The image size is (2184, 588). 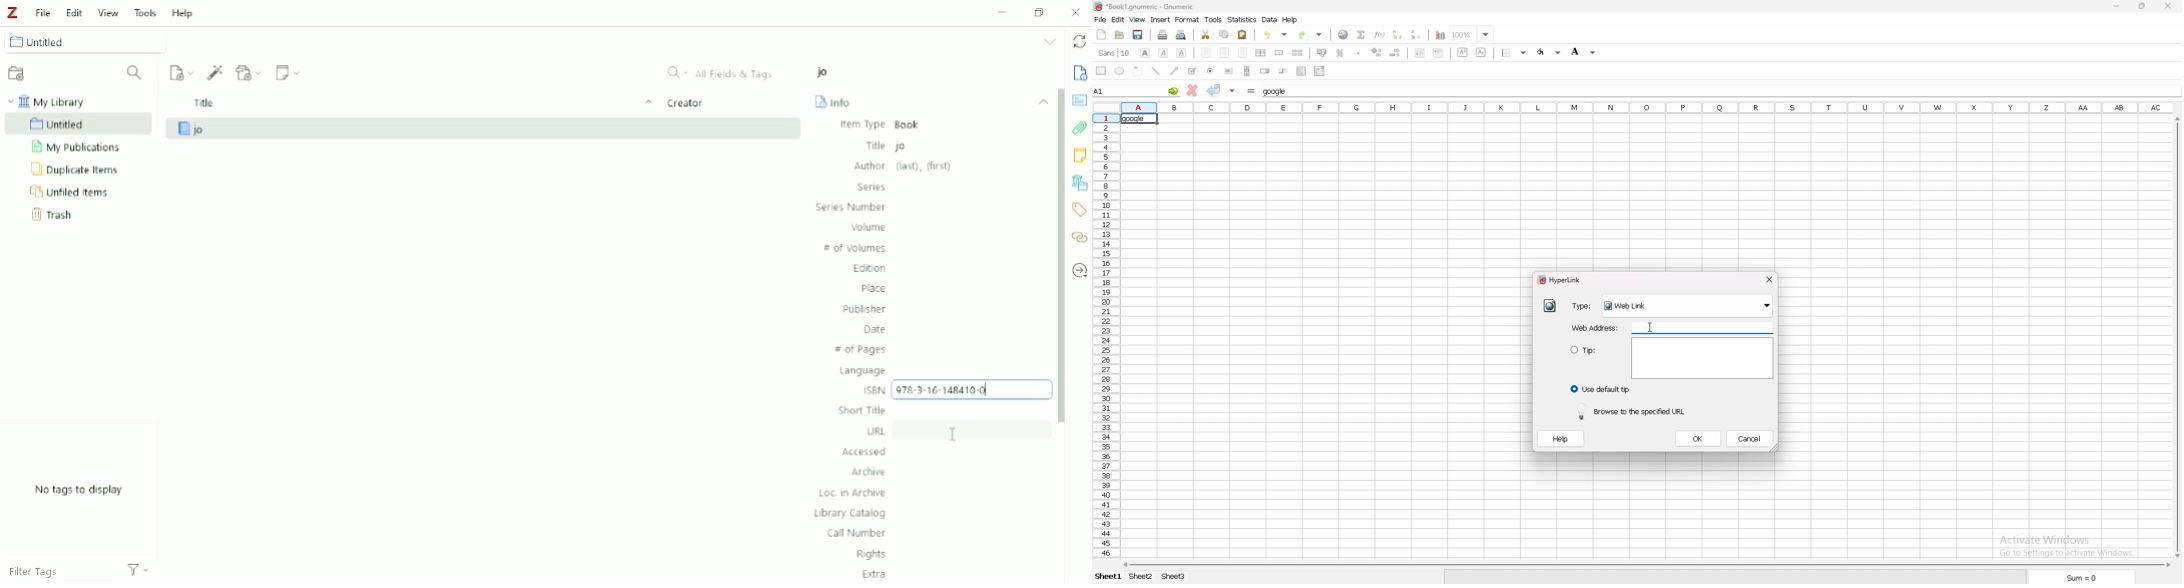 What do you see at coordinates (870, 228) in the screenshot?
I see `Volume` at bounding box center [870, 228].